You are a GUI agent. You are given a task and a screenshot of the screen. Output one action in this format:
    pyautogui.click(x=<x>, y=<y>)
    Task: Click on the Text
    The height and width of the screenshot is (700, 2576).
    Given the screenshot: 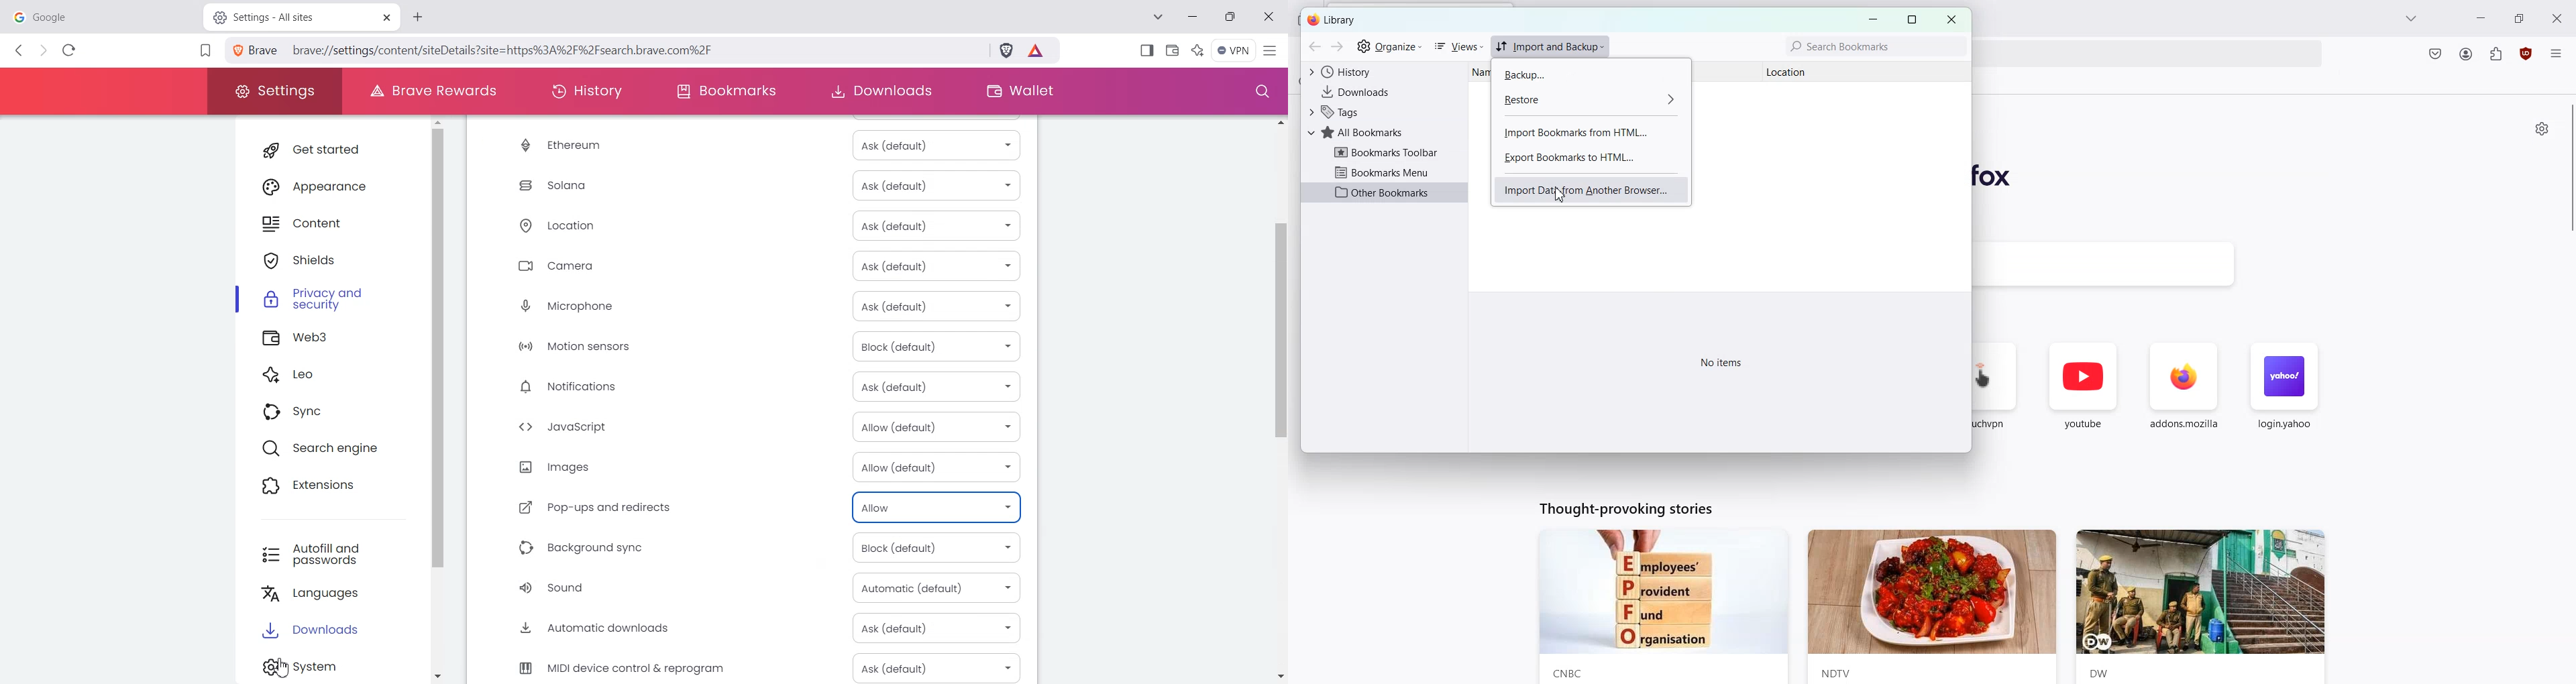 What is the action you would take?
    pyautogui.click(x=1723, y=362)
    